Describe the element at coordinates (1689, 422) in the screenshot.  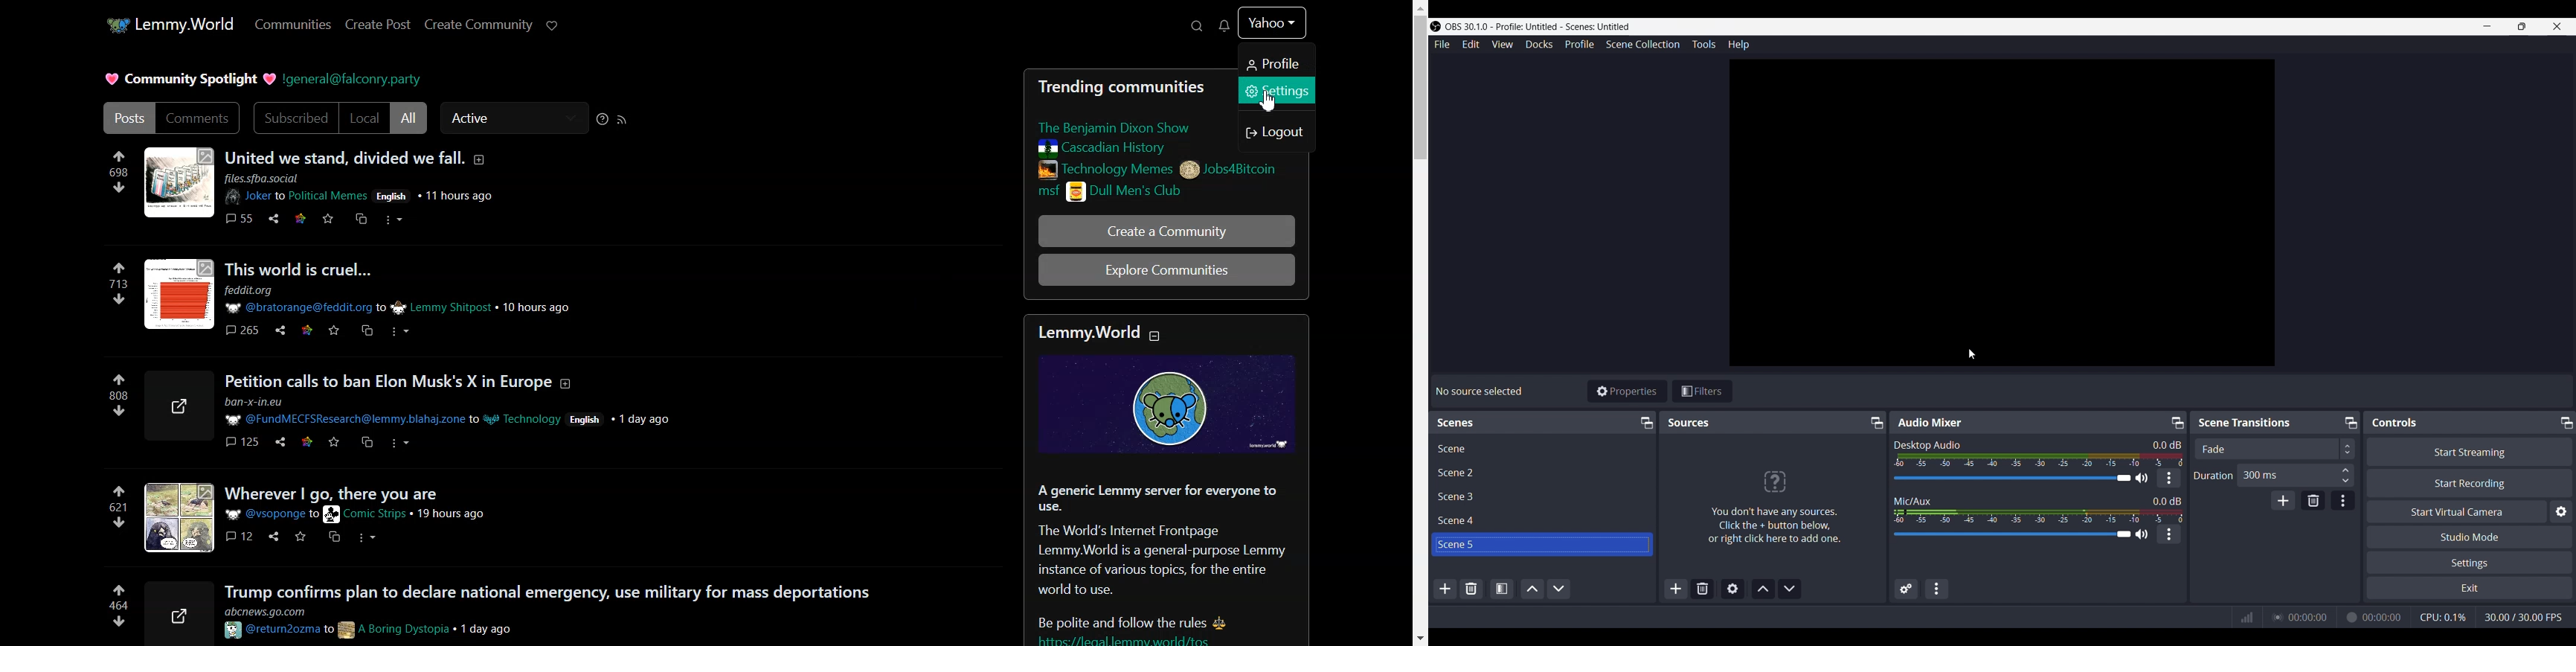
I see `Sources` at that location.